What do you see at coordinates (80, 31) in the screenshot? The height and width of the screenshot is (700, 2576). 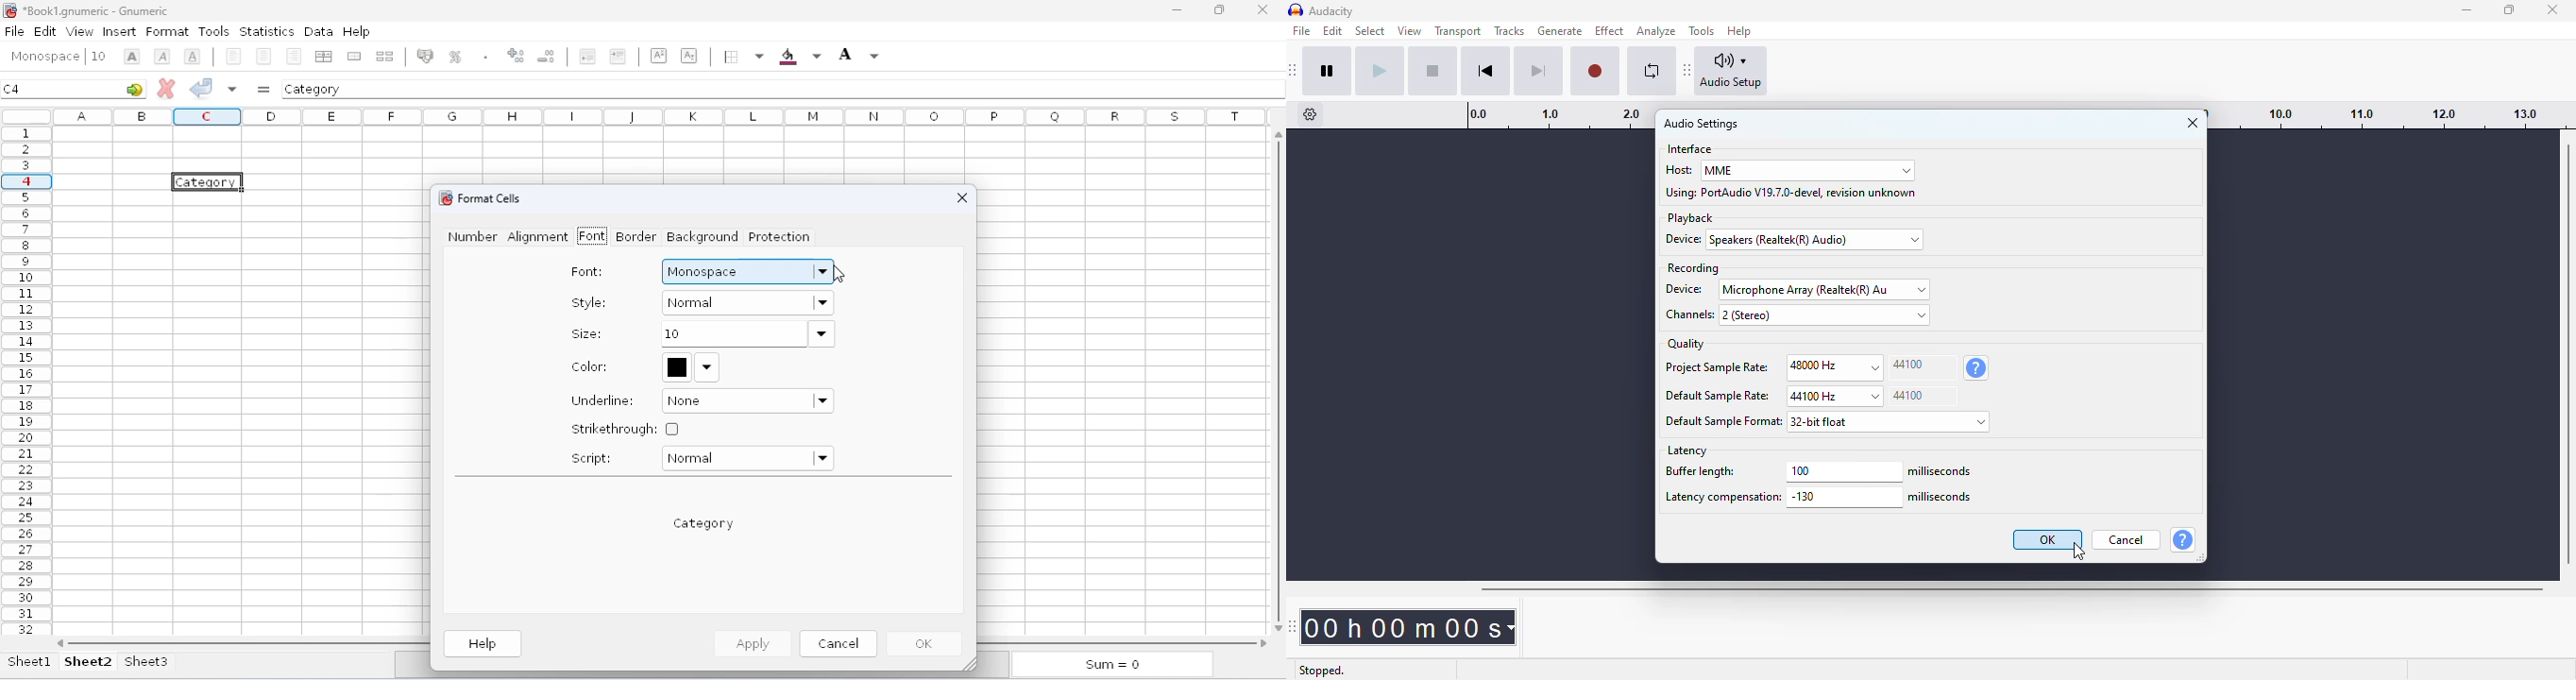 I see `view` at bounding box center [80, 31].